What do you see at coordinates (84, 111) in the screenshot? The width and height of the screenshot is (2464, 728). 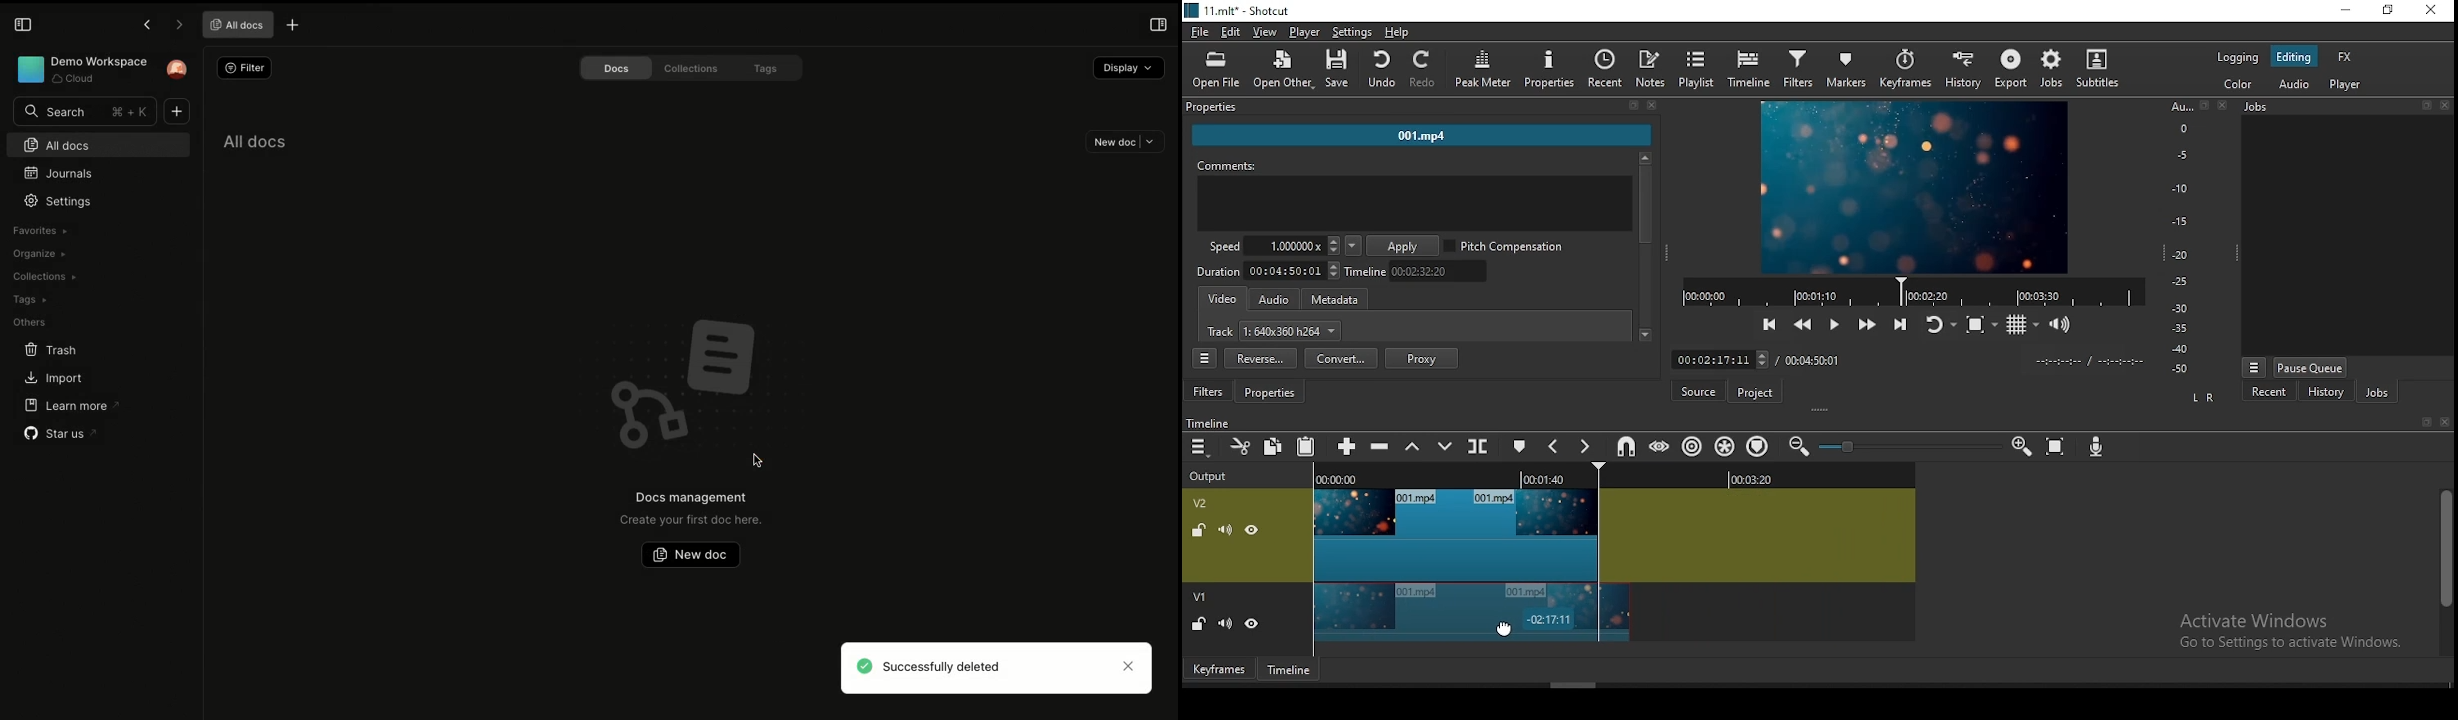 I see `Search` at bounding box center [84, 111].